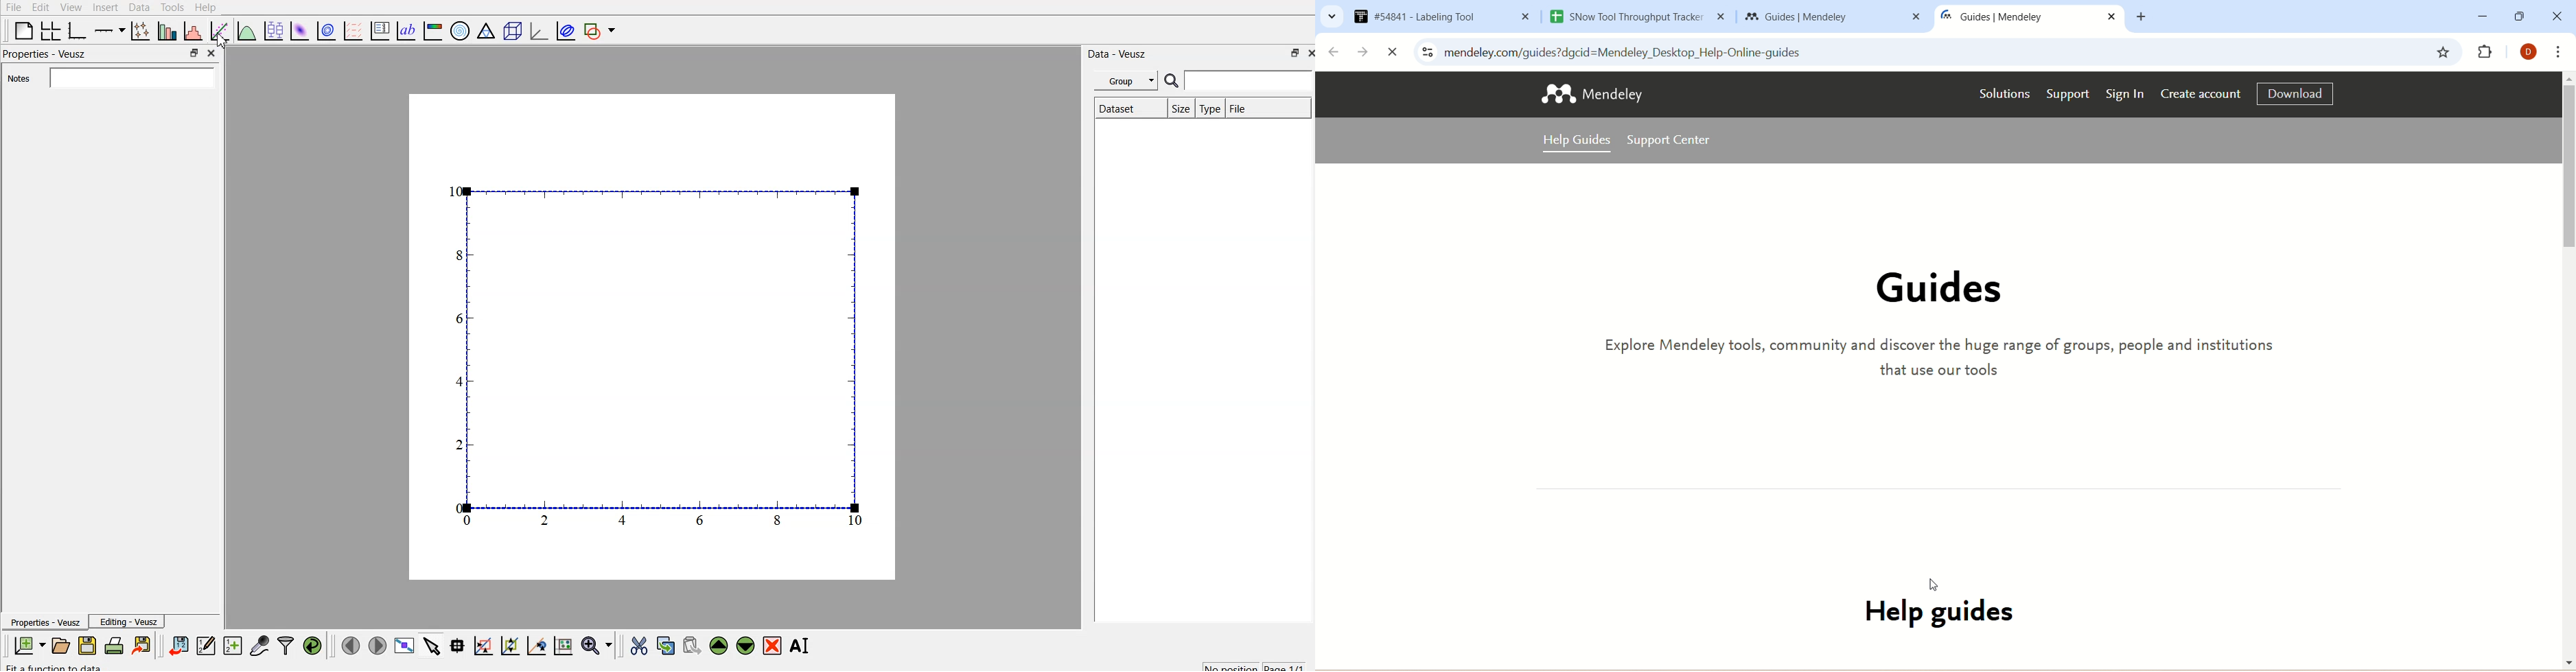 The height and width of the screenshot is (672, 2576). What do you see at coordinates (1307, 56) in the screenshot?
I see `close` at bounding box center [1307, 56].